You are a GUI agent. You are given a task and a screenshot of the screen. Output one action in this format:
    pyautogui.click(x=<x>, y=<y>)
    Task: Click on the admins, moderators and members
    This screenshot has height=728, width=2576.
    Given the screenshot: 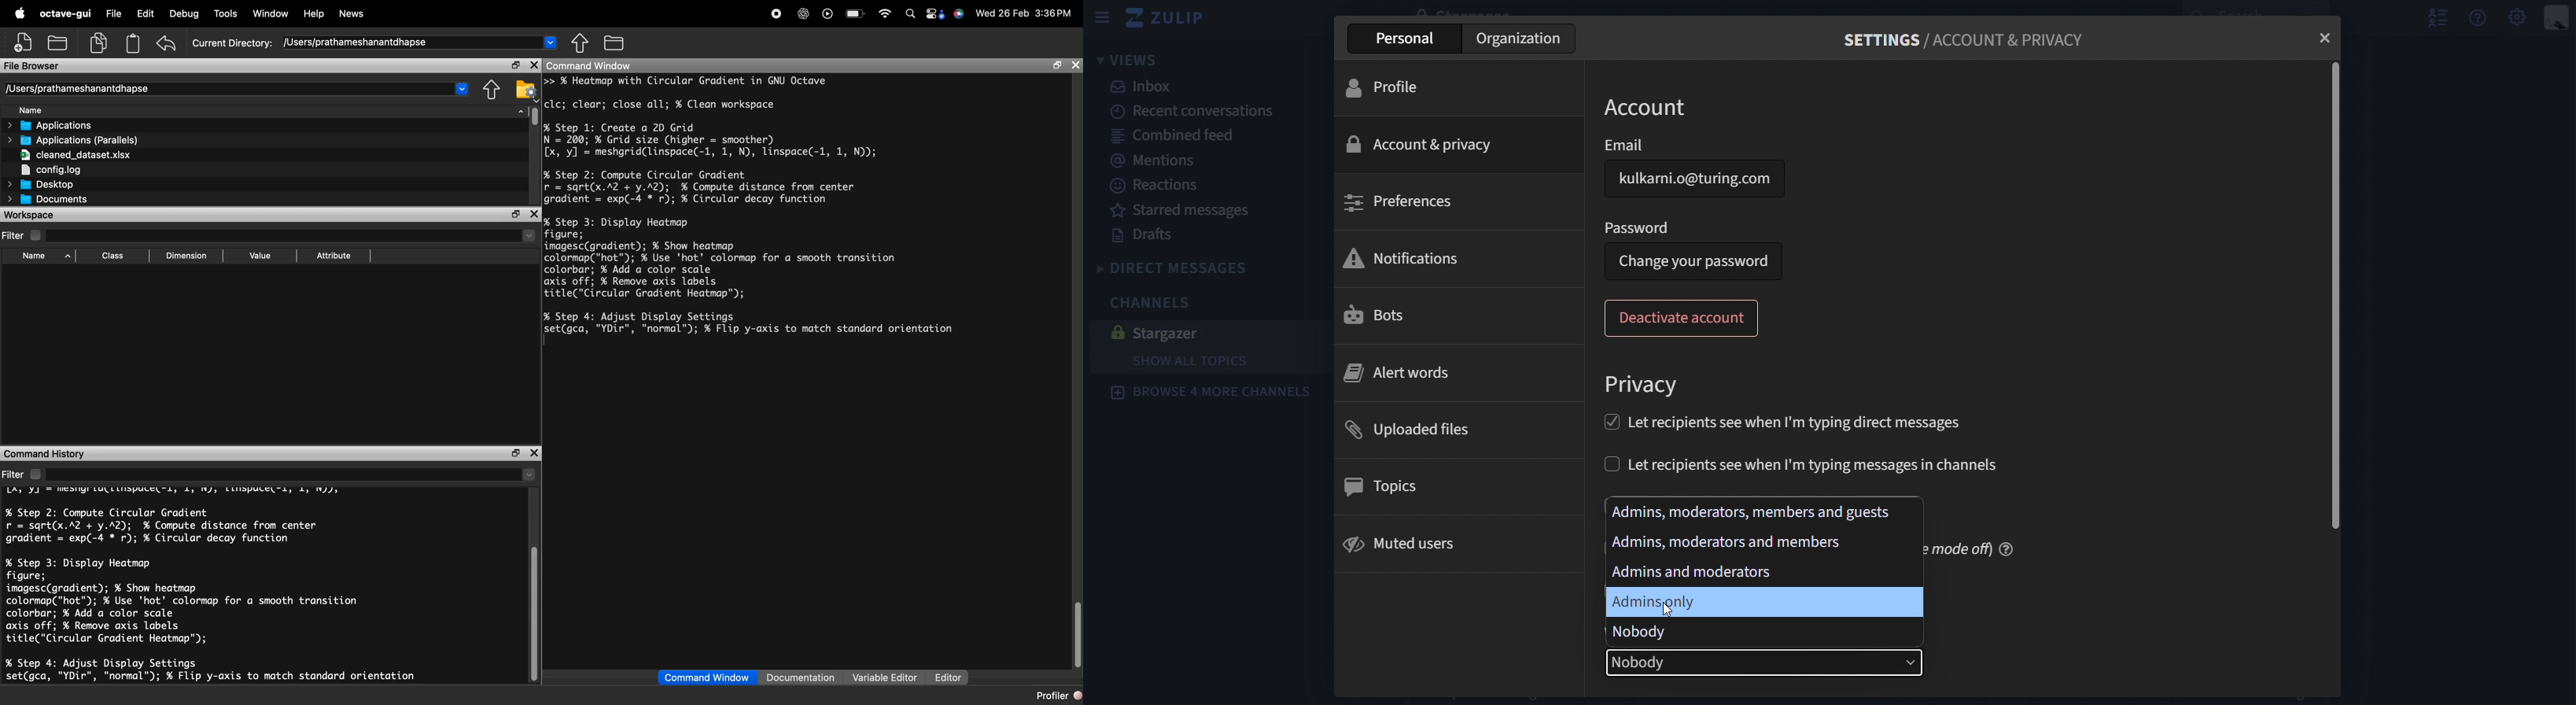 What is the action you would take?
    pyautogui.click(x=1729, y=540)
    